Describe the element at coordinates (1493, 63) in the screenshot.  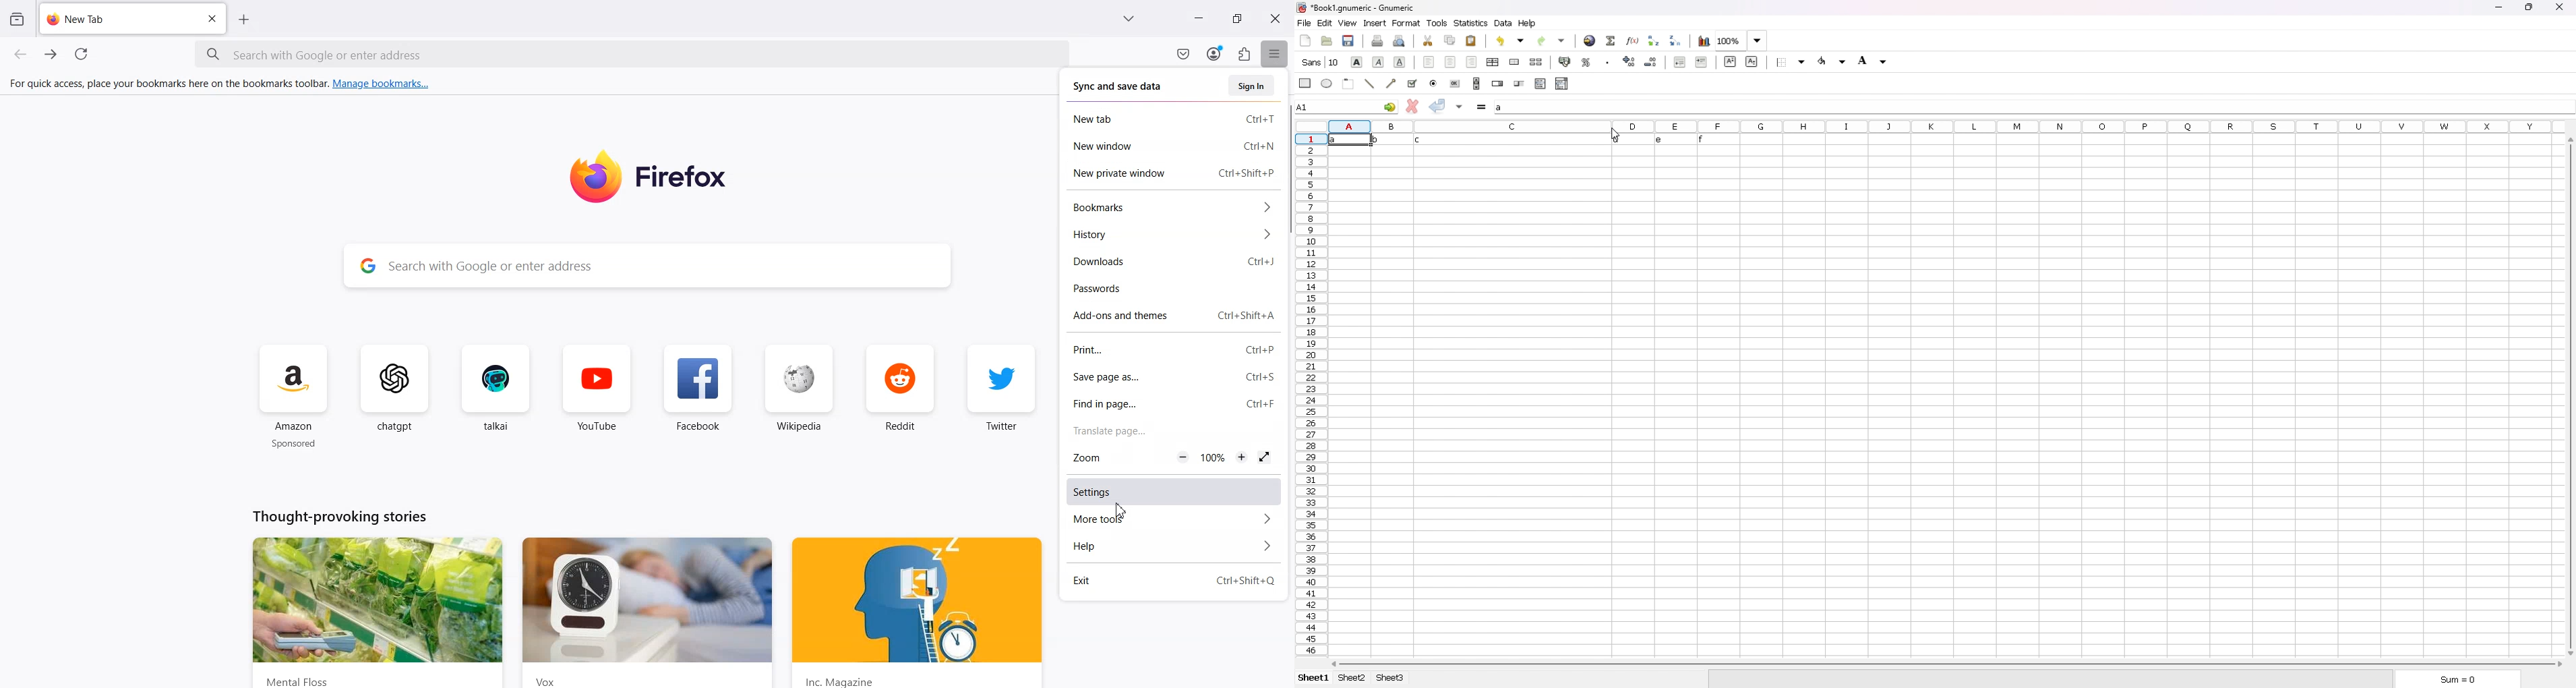
I see `centre horizontally` at that location.